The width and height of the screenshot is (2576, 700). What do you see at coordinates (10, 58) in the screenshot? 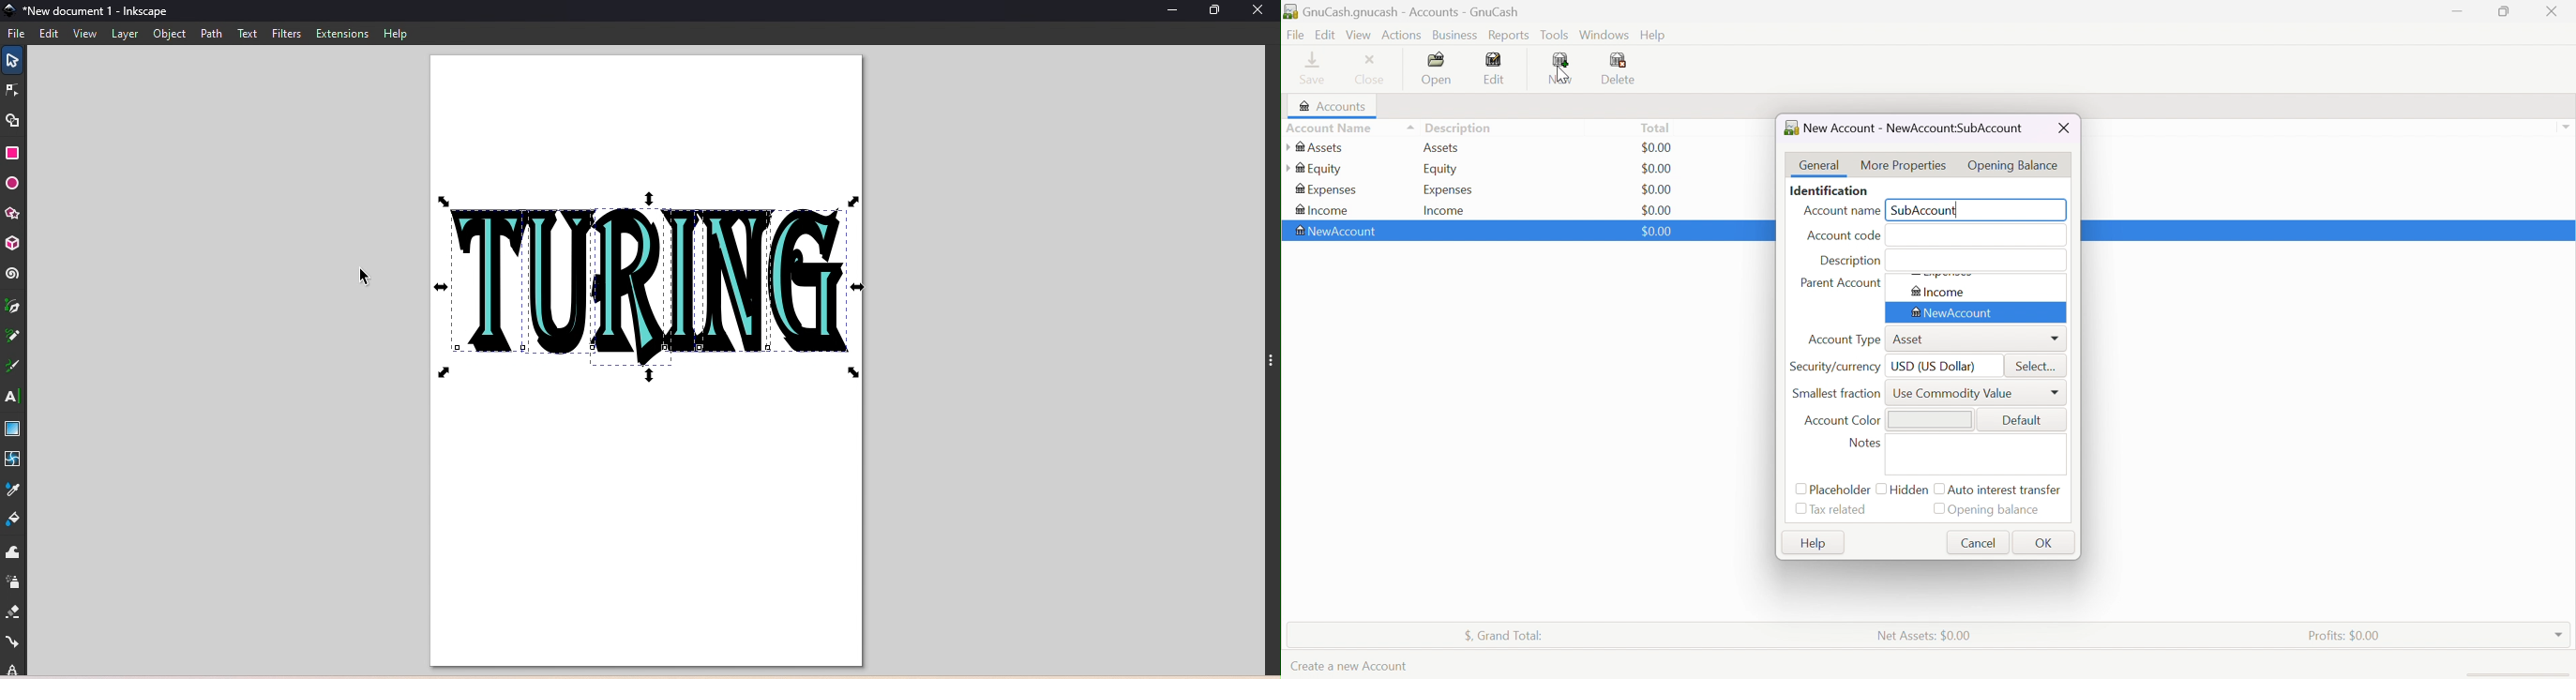
I see `Selector tool` at bounding box center [10, 58].